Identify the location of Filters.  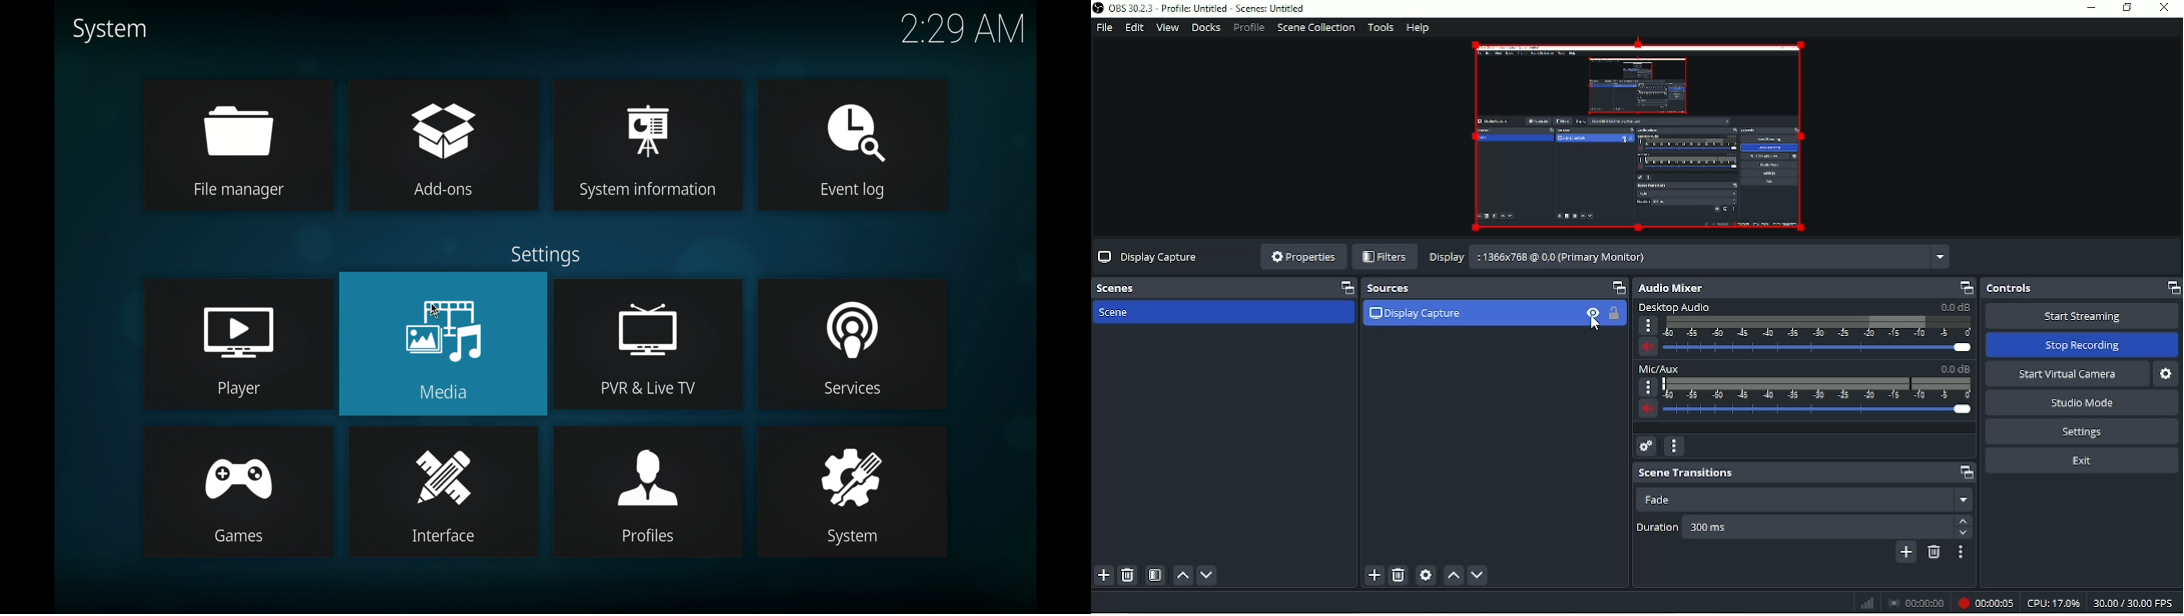
(1384, 257).